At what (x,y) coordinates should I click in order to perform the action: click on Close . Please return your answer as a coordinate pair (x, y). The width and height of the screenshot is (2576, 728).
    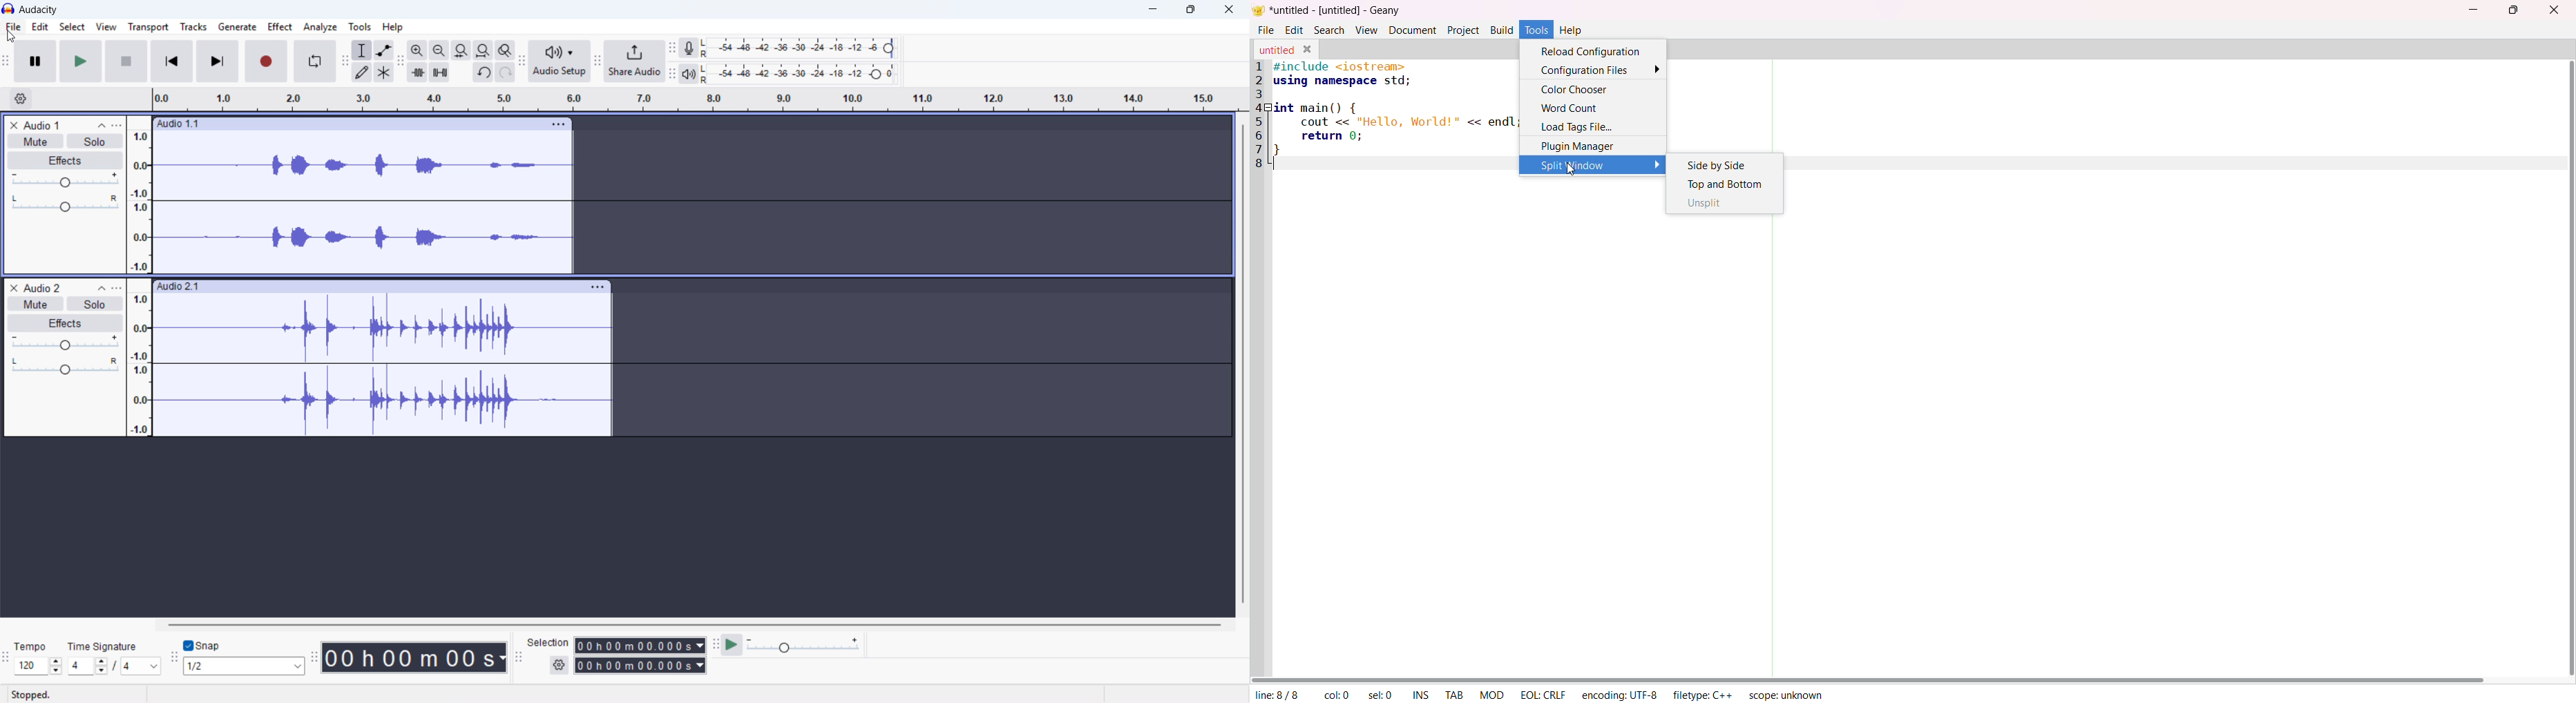
    Looking at the image, I should click on (1229, 10).